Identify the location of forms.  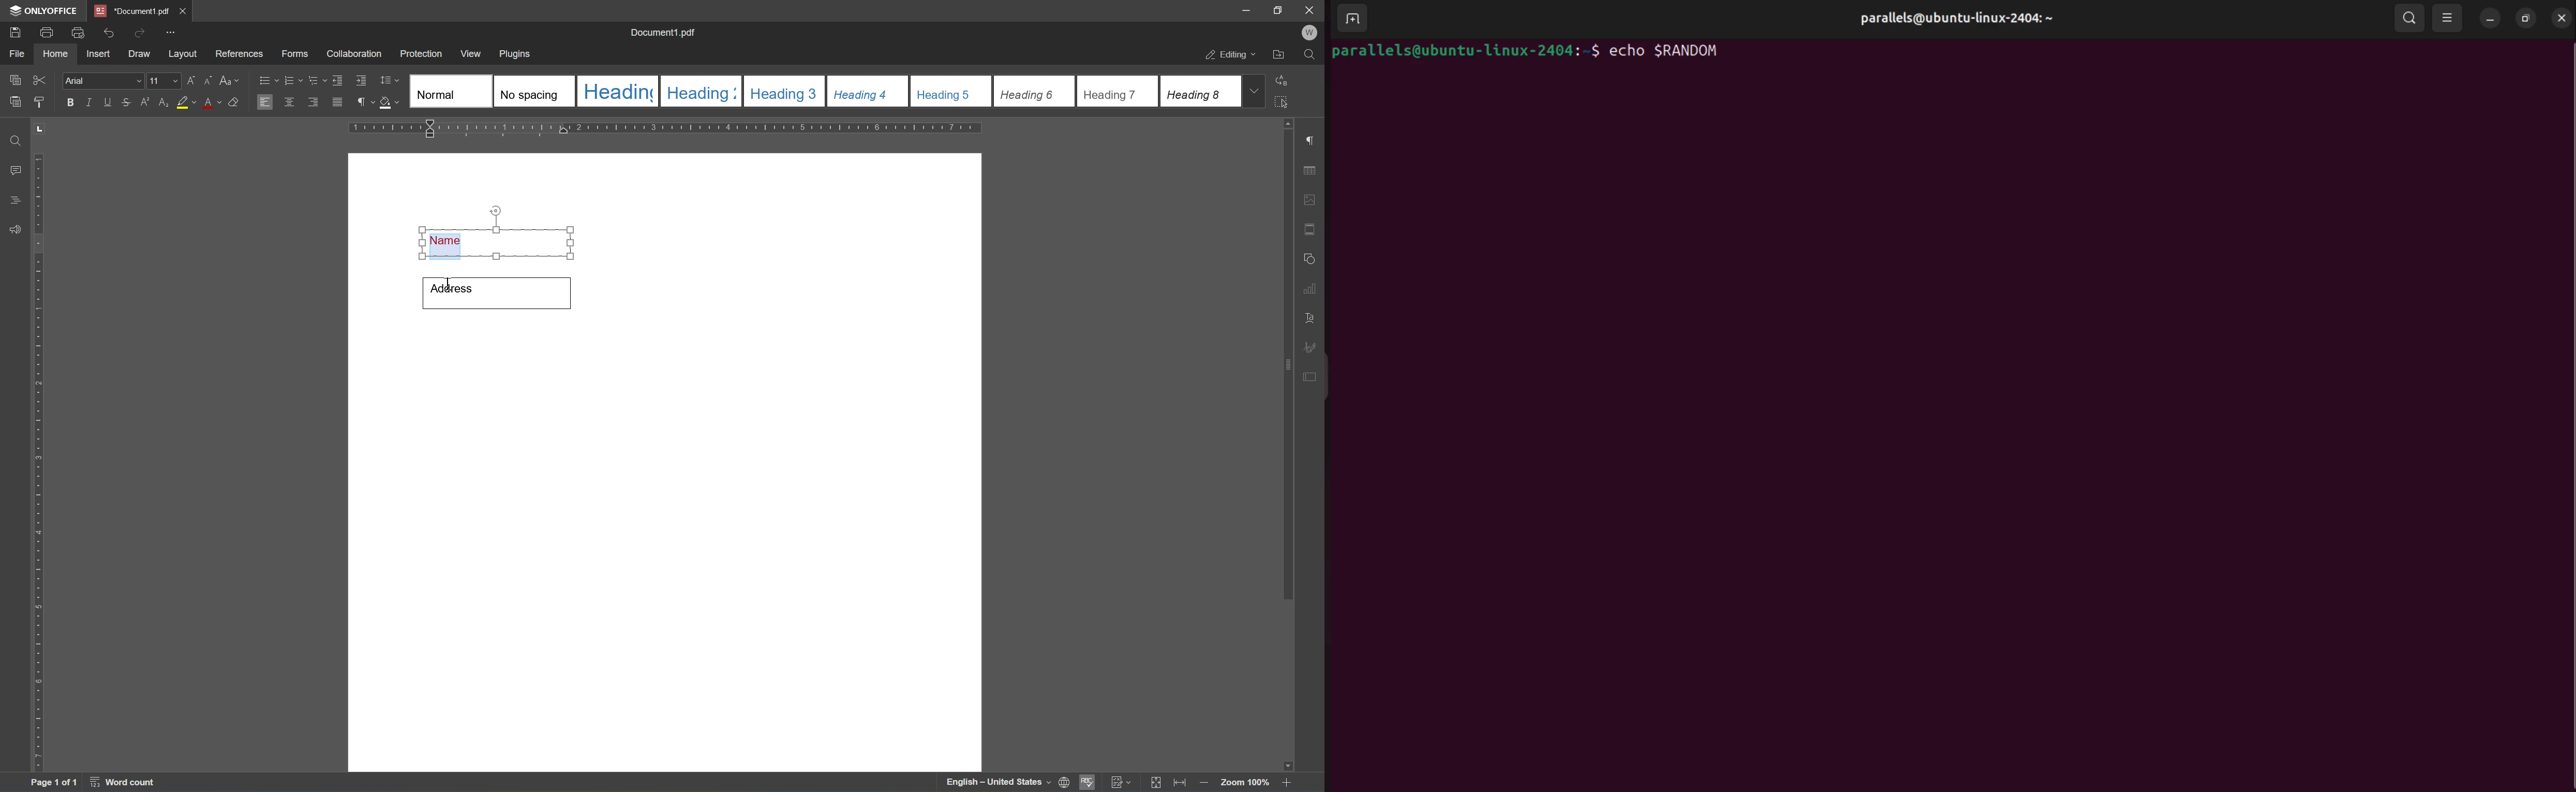
(294, 53).